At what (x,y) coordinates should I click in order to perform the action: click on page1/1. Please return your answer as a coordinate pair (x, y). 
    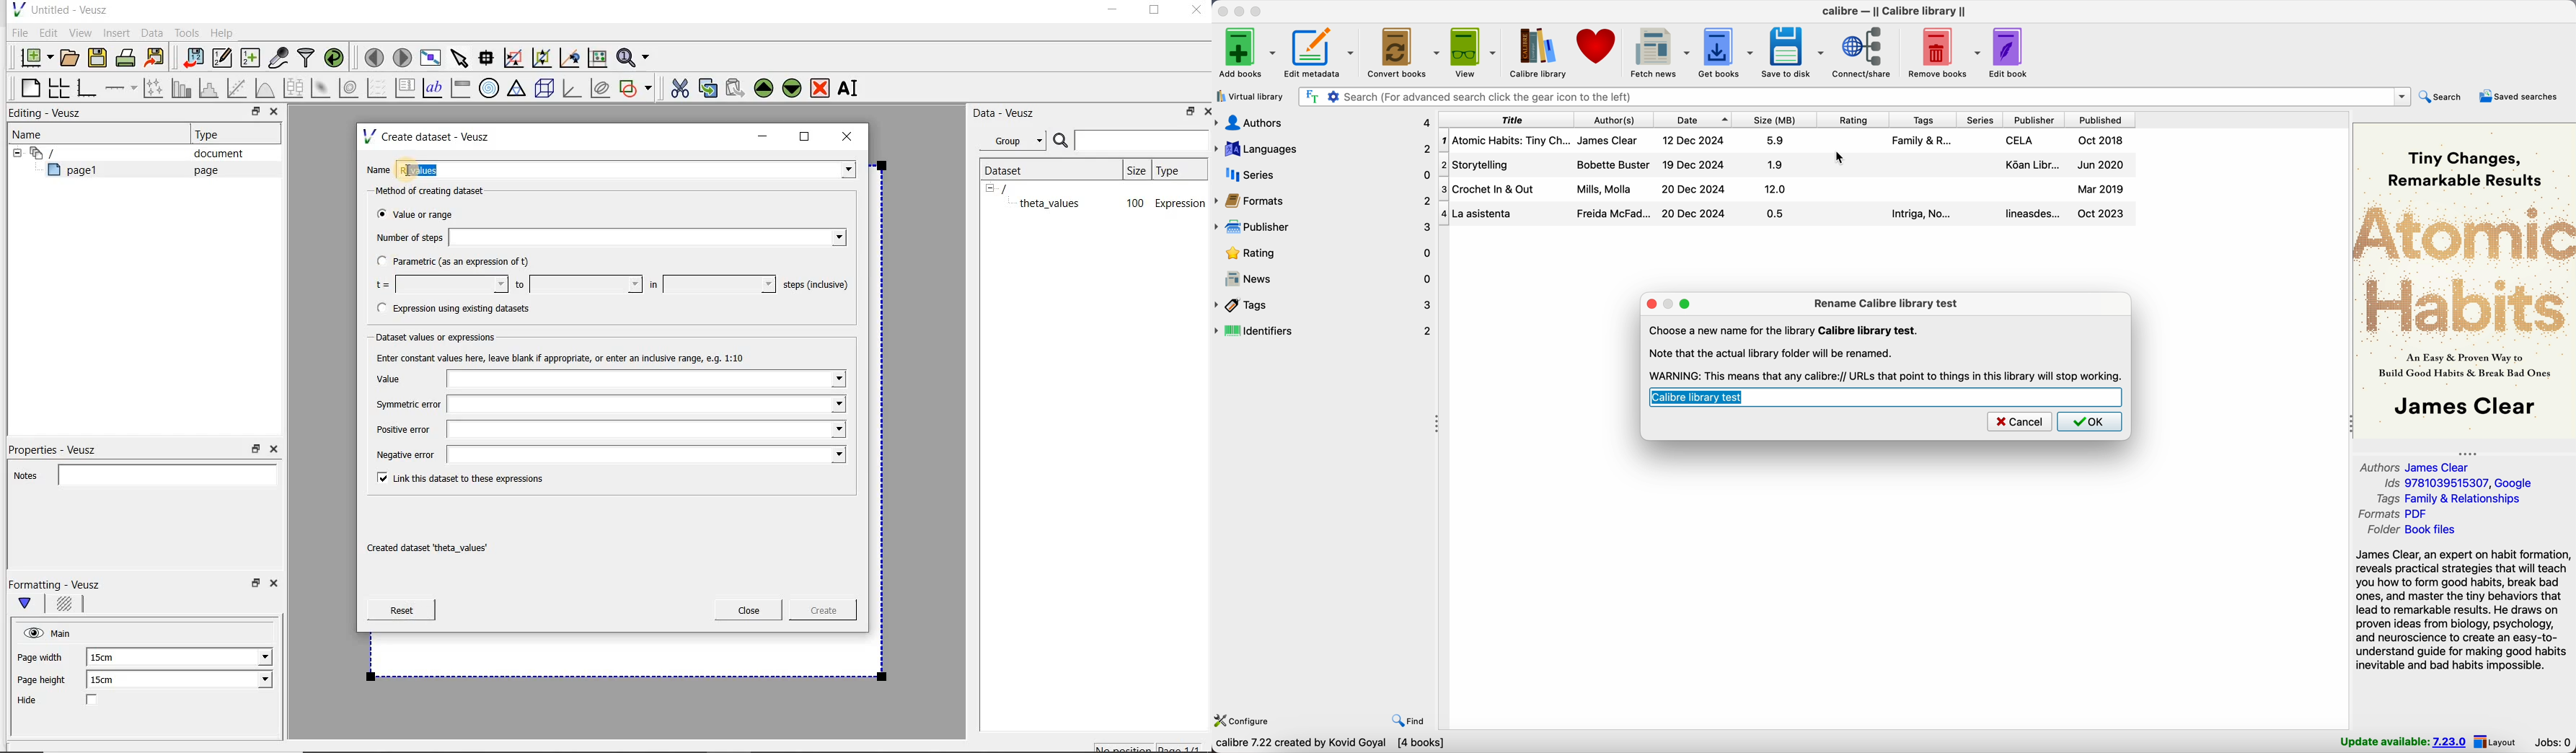
    Looking at the image, I should click on (1185, 747).